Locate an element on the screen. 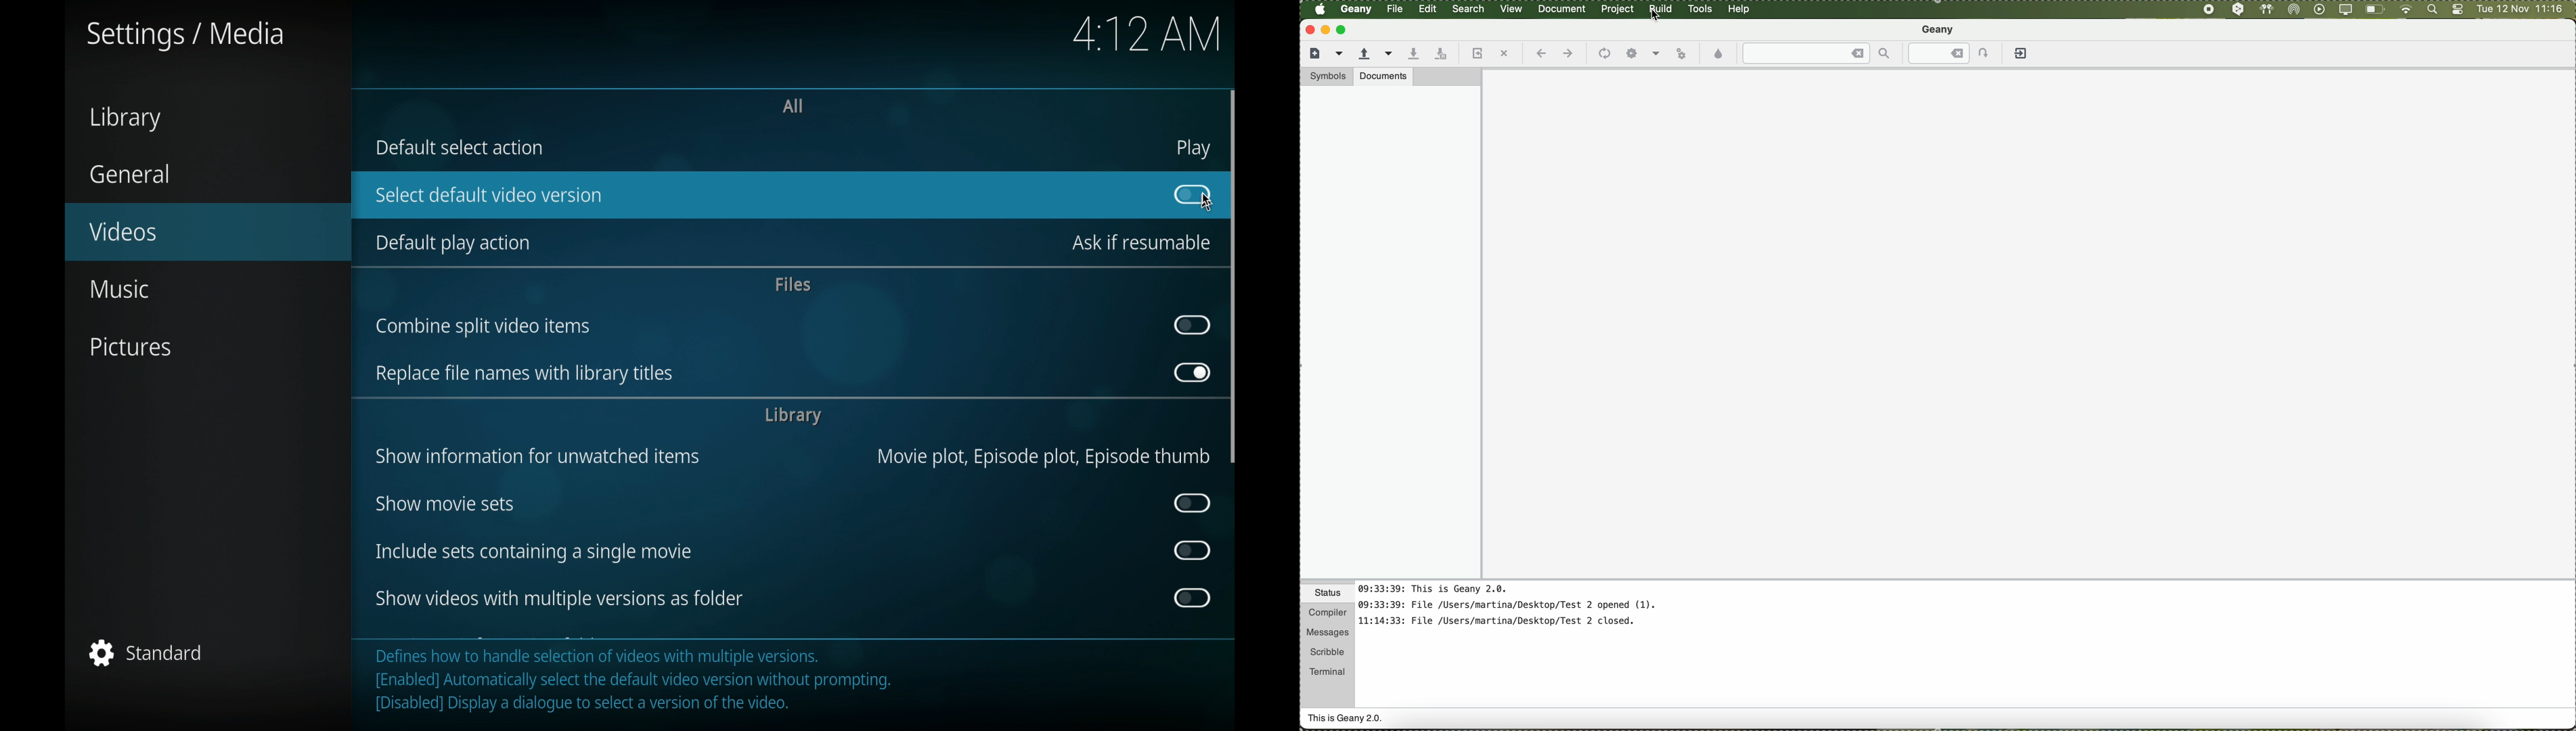 The image size is (2576, 756). select default video version is located at coordinates (488, 195).